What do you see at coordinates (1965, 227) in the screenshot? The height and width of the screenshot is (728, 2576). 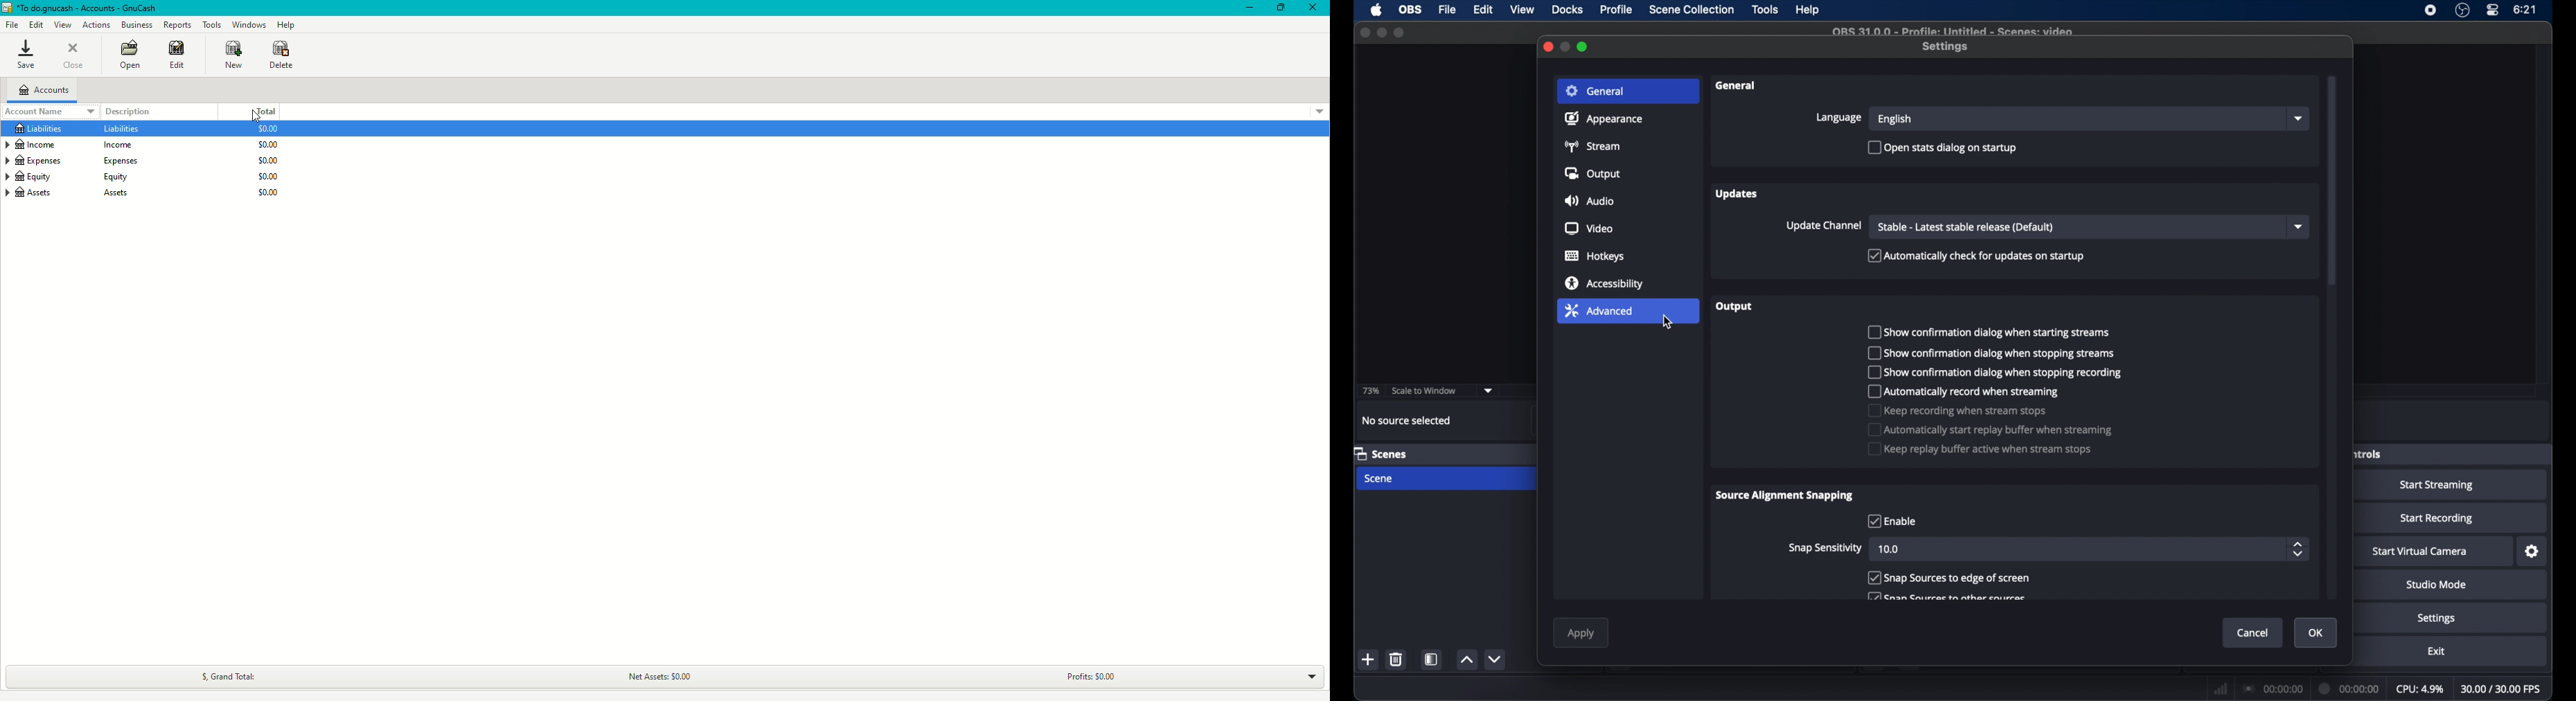 I see `stable` at bounding box center [1965, 227].